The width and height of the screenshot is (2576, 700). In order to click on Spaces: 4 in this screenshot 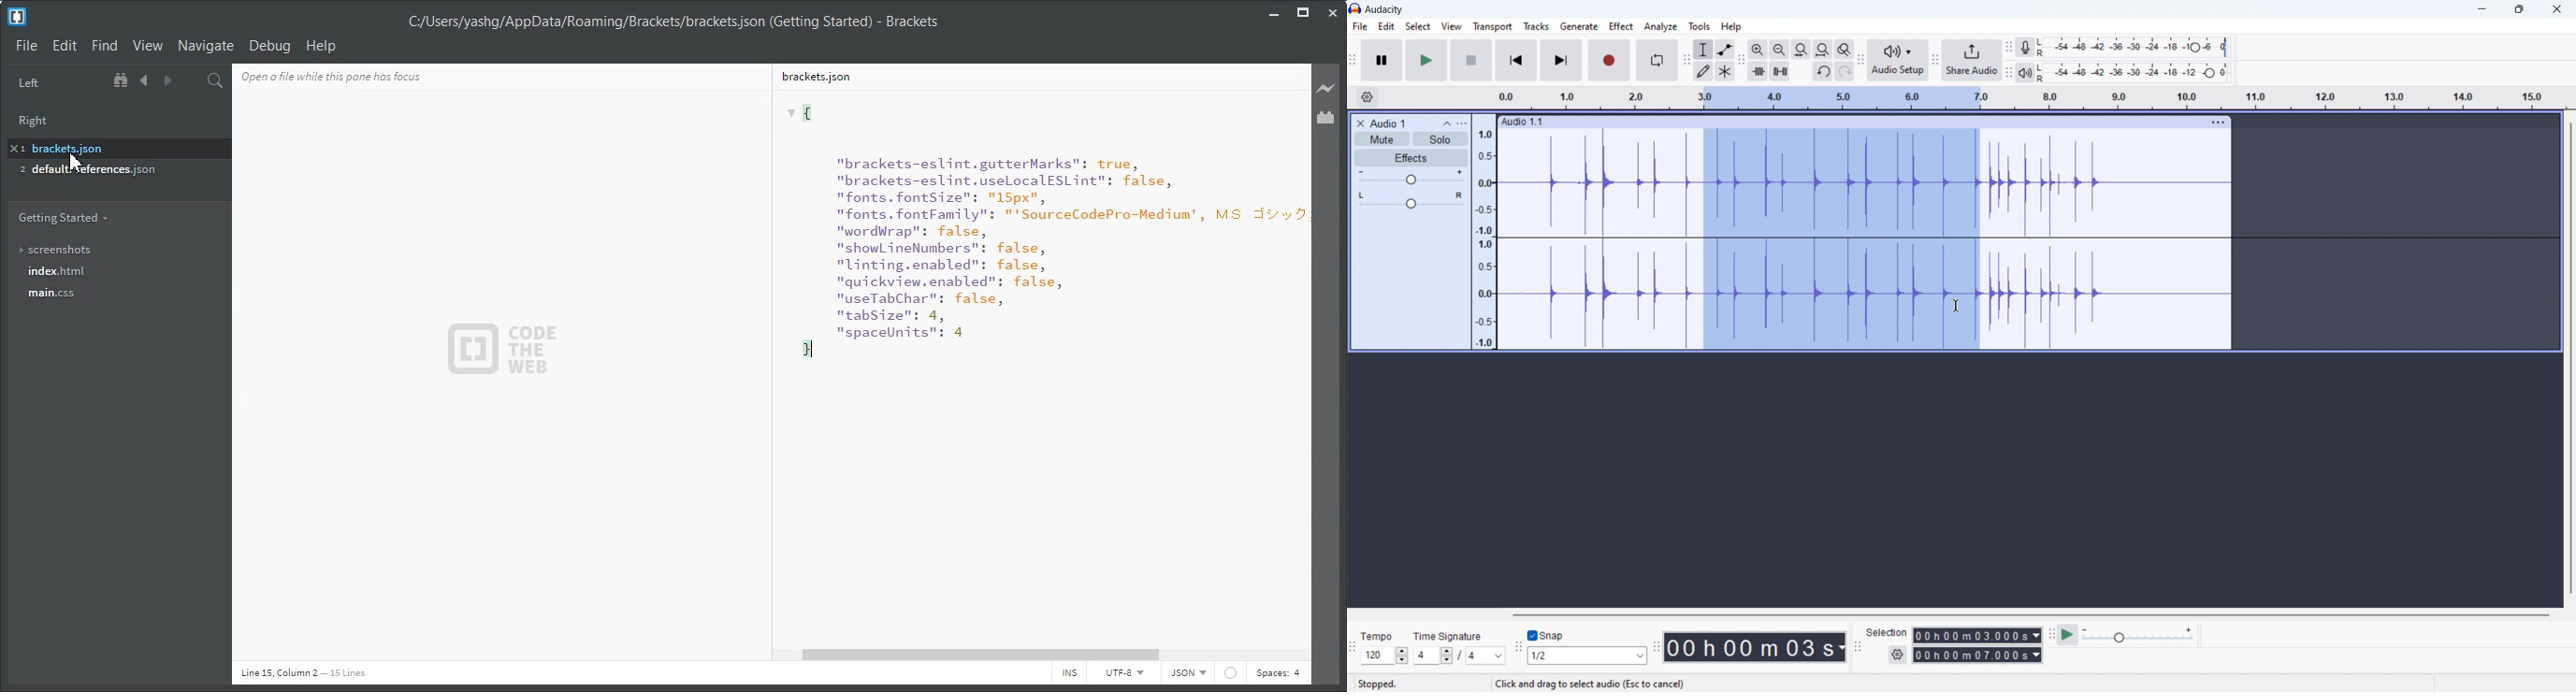, I will do `click(1278, 674)`.